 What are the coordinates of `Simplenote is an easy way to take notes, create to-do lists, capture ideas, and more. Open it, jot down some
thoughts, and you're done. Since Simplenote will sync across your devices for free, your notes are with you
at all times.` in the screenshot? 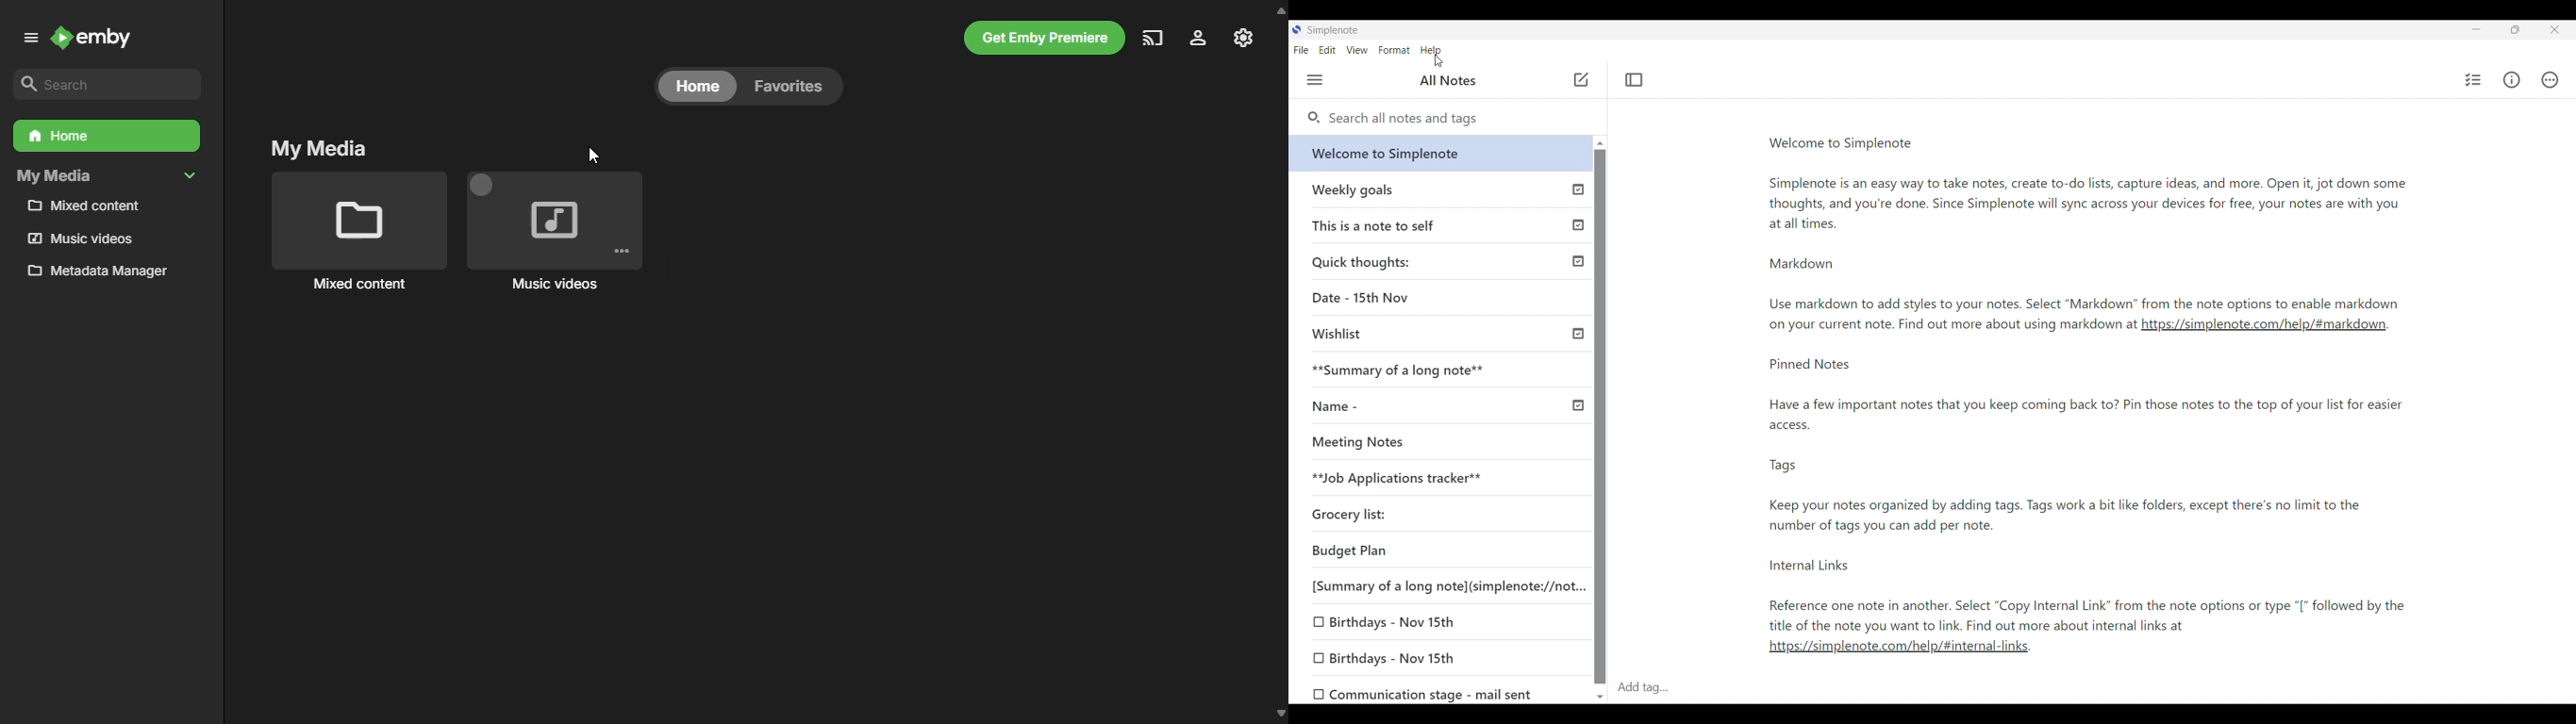 It's located at (2089, 206).